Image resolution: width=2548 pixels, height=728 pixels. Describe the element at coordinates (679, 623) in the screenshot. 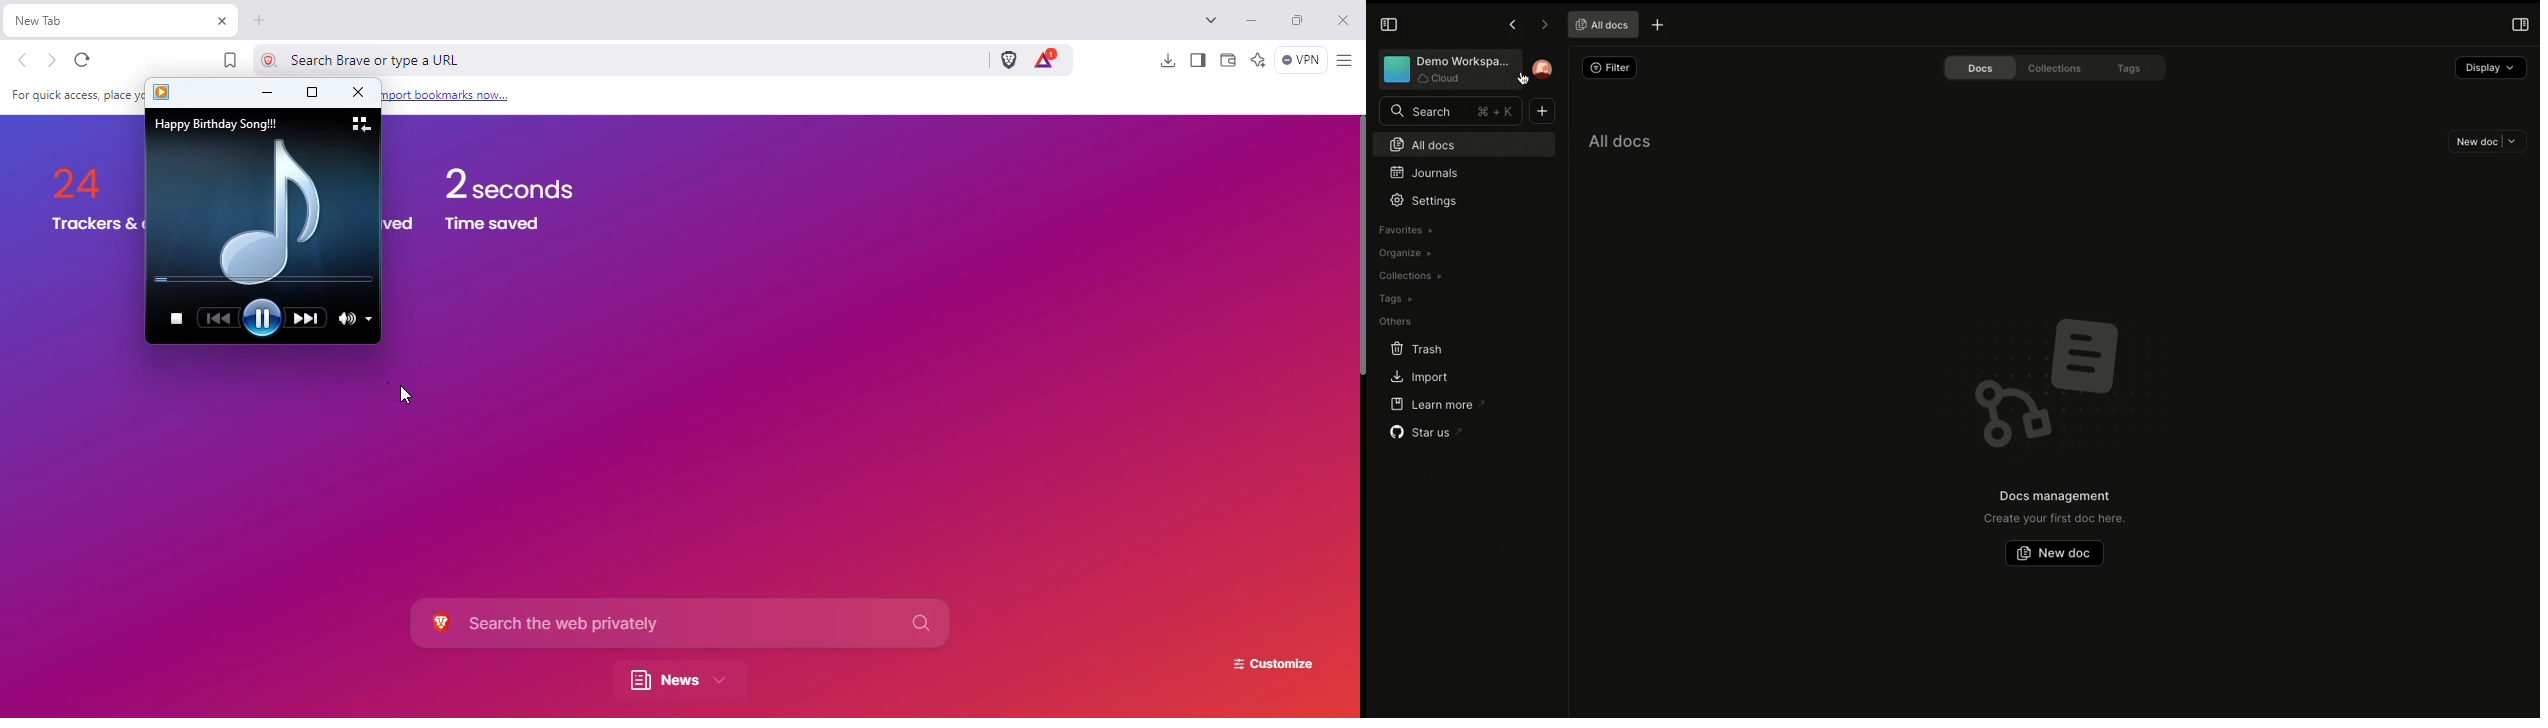

I see `search the web privately` at that location.